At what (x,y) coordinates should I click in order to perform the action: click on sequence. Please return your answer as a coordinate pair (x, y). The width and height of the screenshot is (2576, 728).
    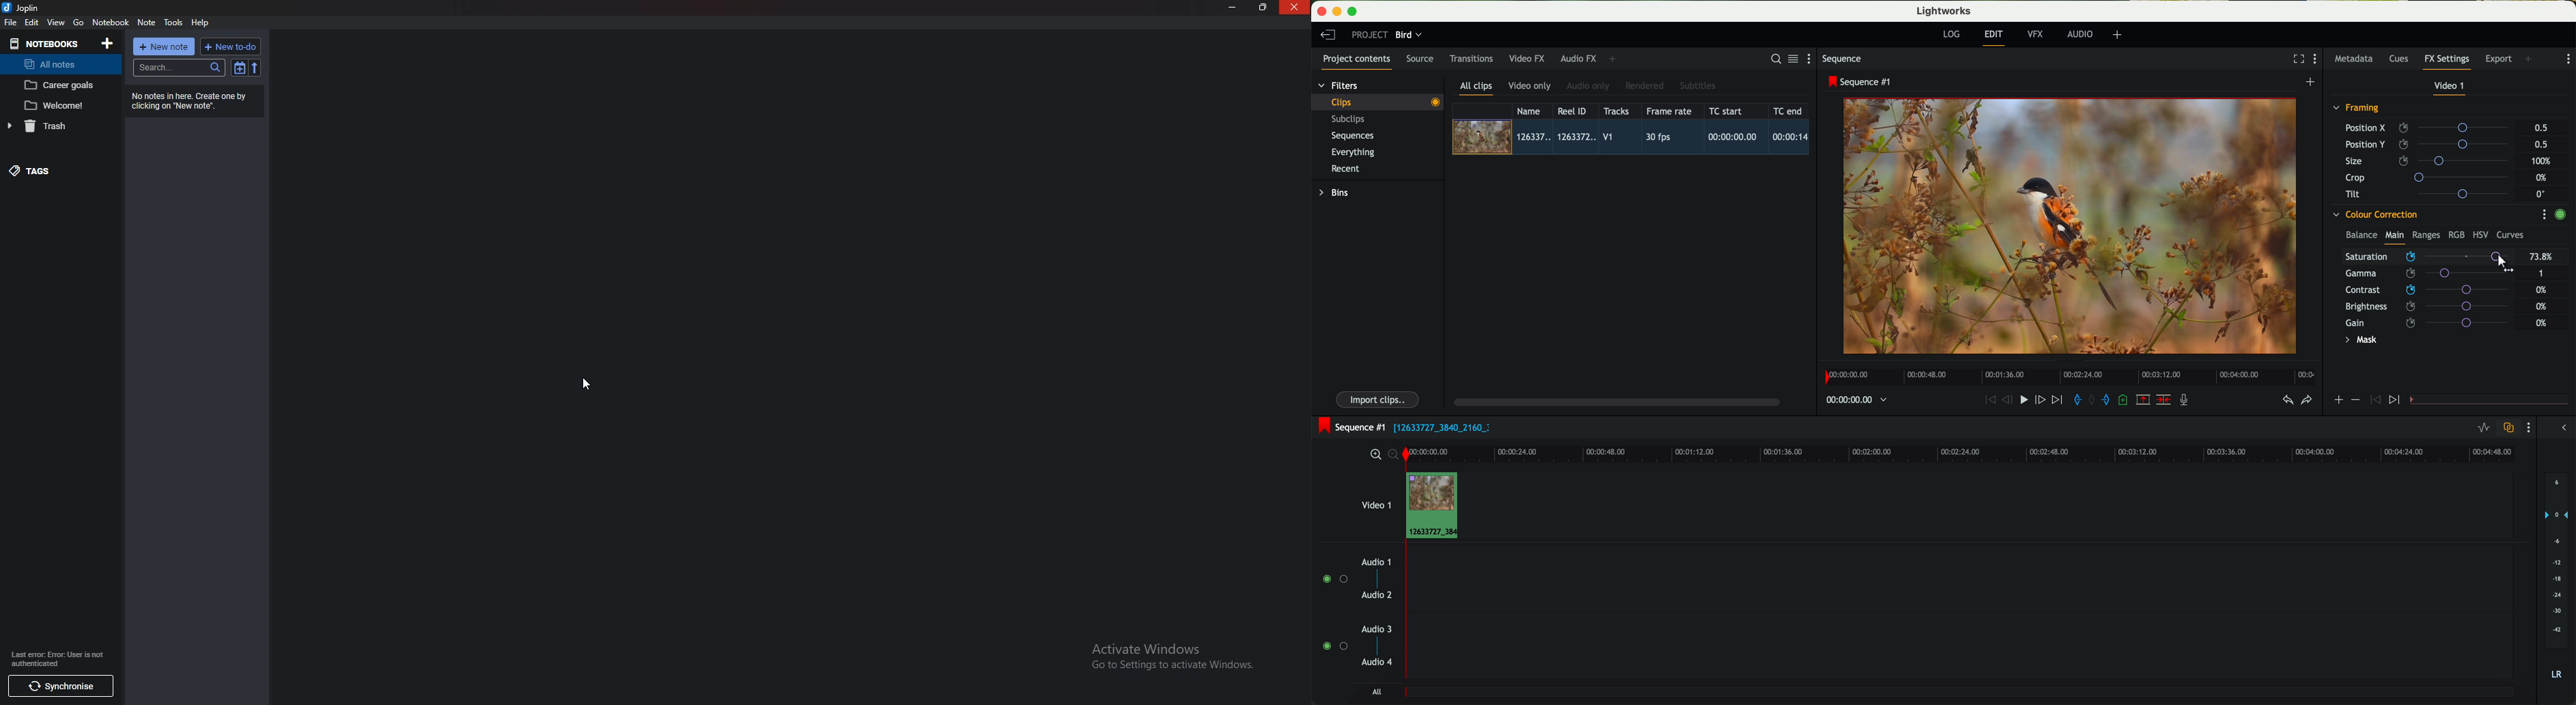
    Looking at the image, I should click on (1842, 59).